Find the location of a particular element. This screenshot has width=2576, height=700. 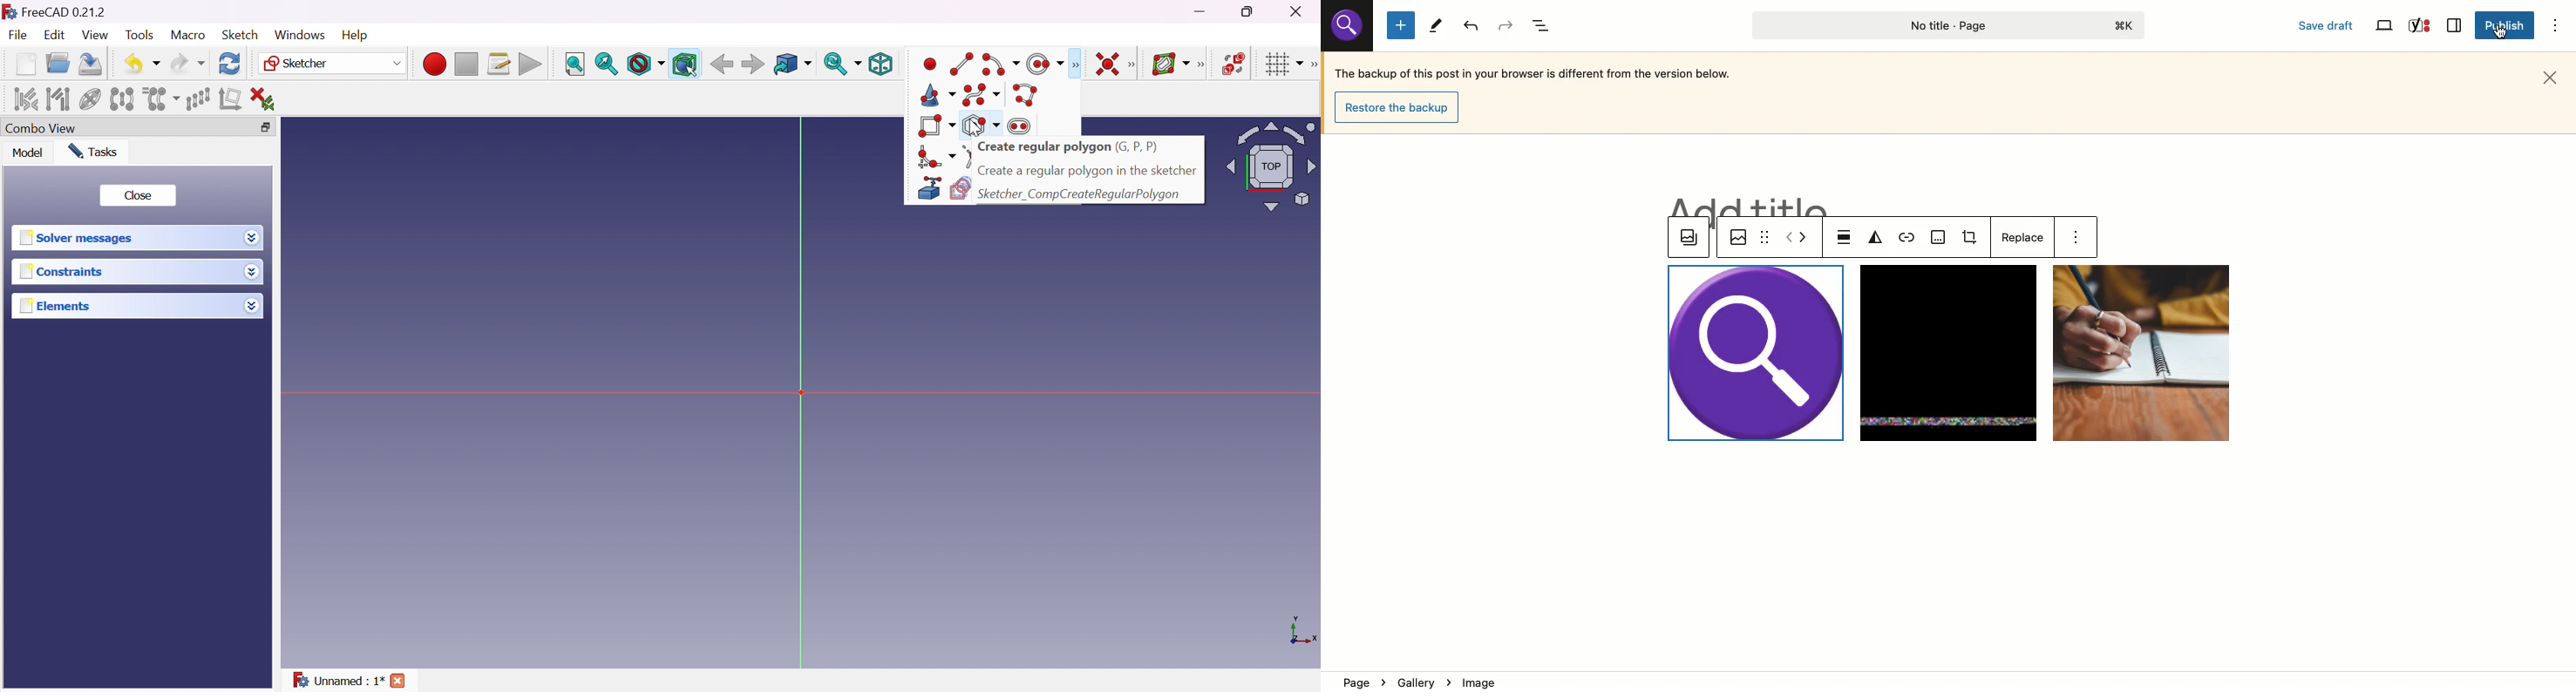

Execute macro is located at coordinates (530, 65).